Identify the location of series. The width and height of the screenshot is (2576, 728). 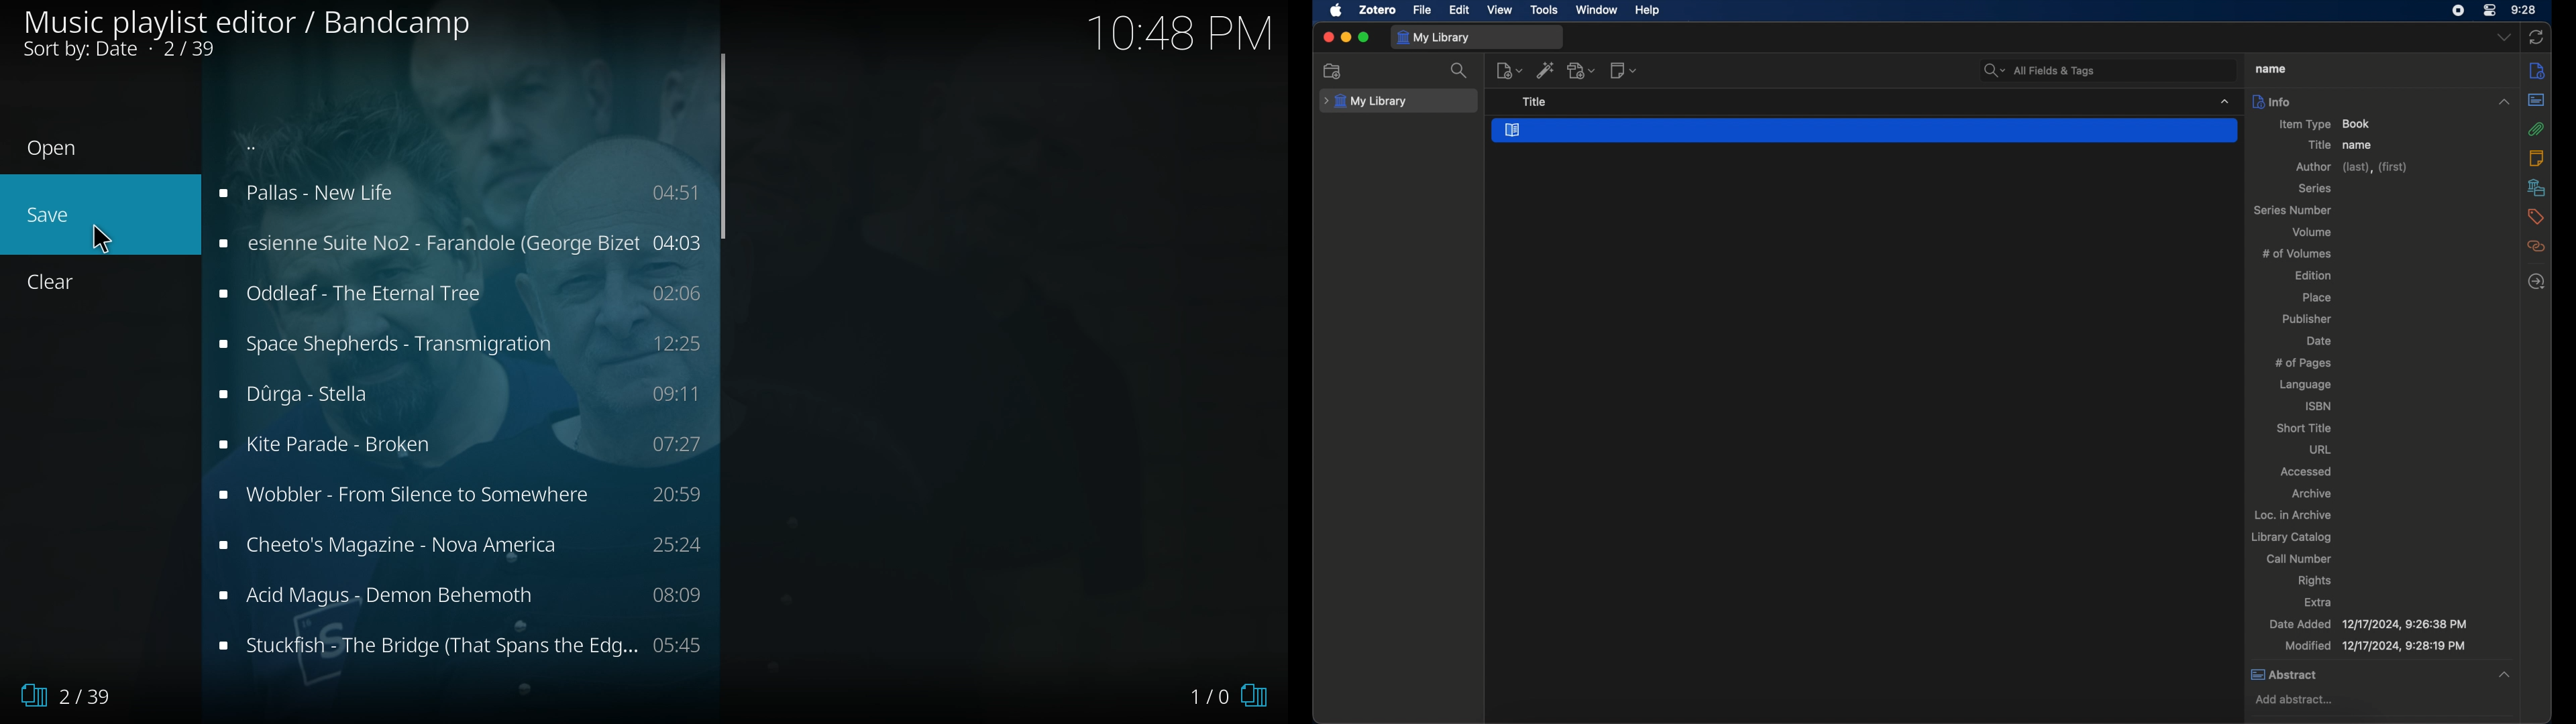
(2315, 187).